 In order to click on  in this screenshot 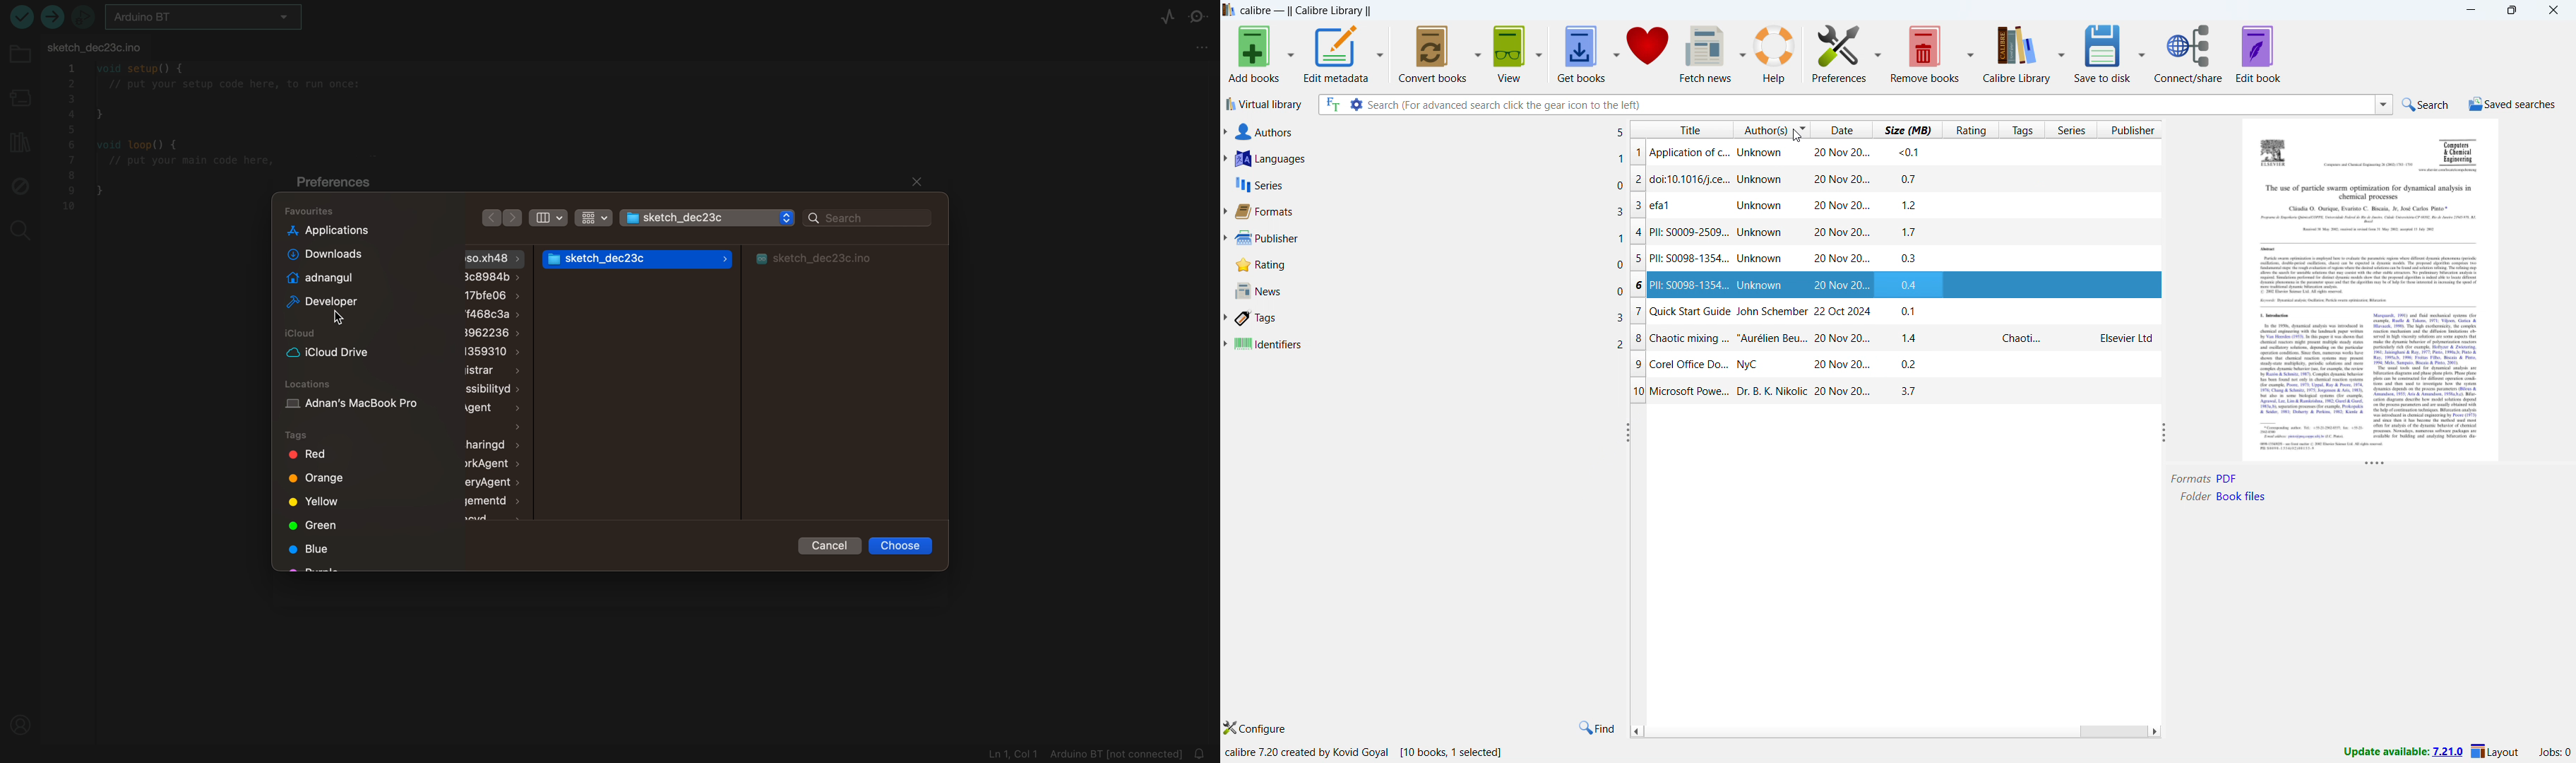, I will do `click(2363, 164)`.